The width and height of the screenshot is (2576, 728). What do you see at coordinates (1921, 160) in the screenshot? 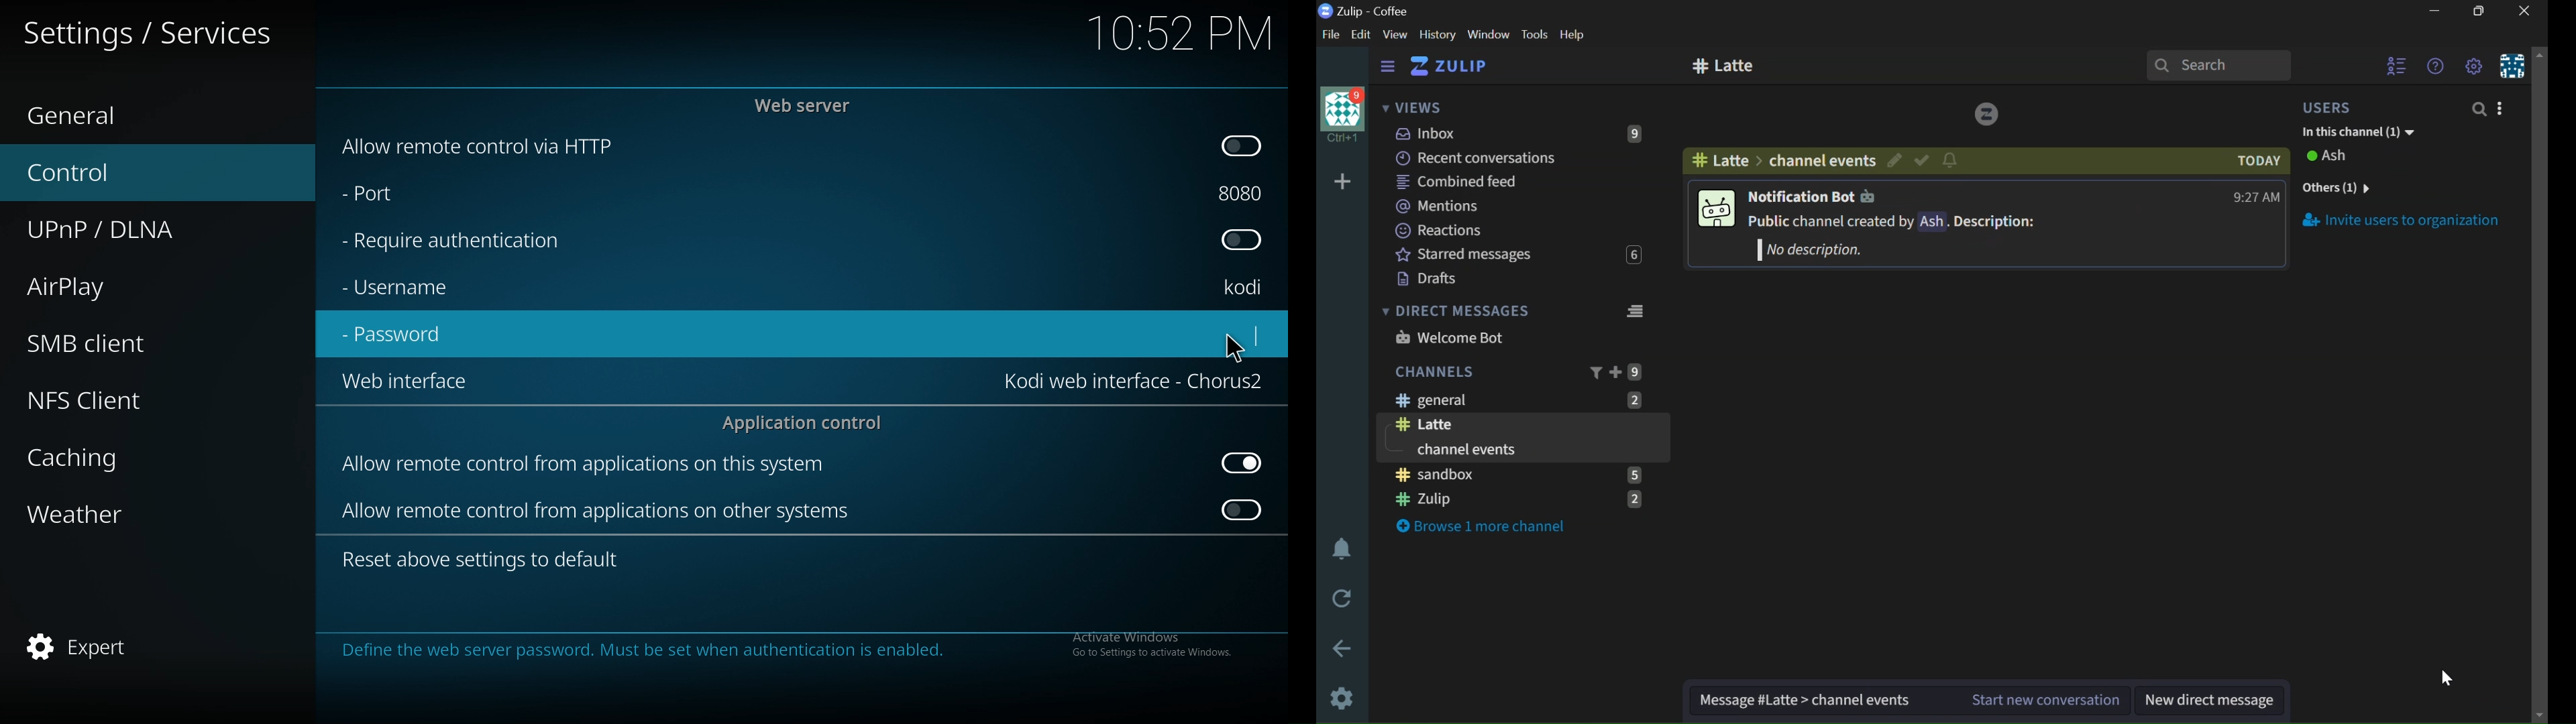
I see `Mark as resolved` at bounding box center [1921, 160].